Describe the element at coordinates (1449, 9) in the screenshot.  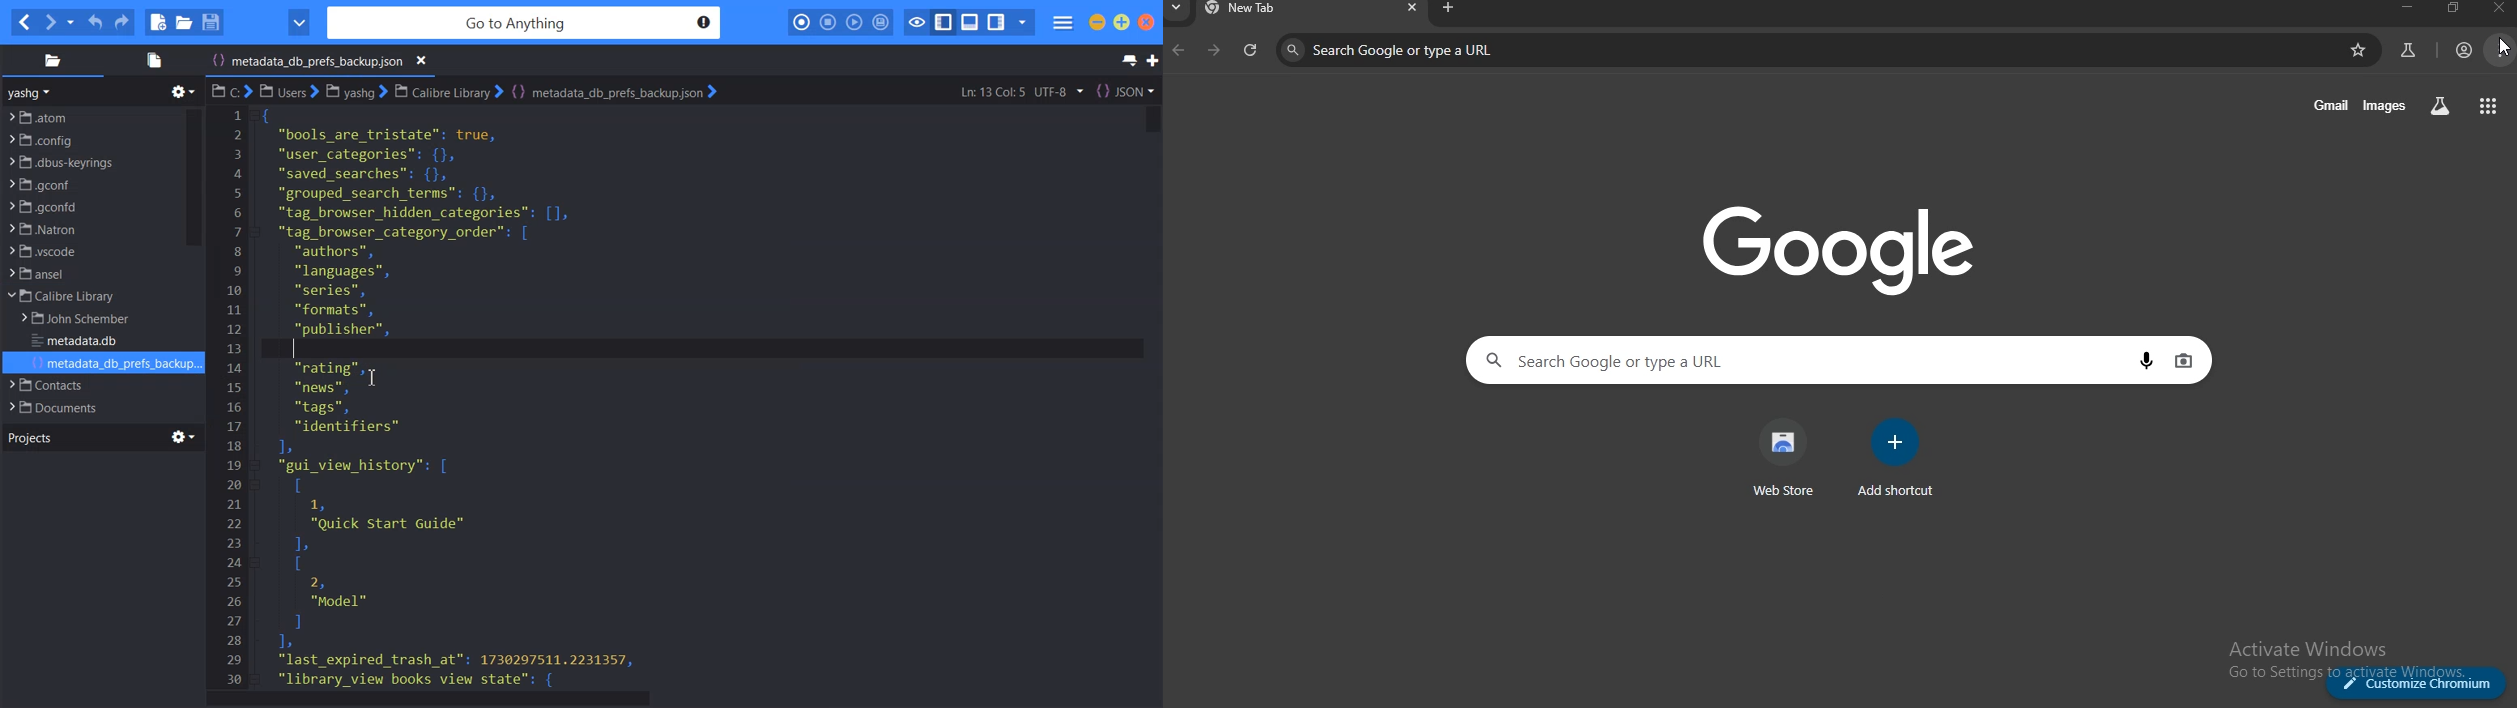
I see `new tab` at that location.